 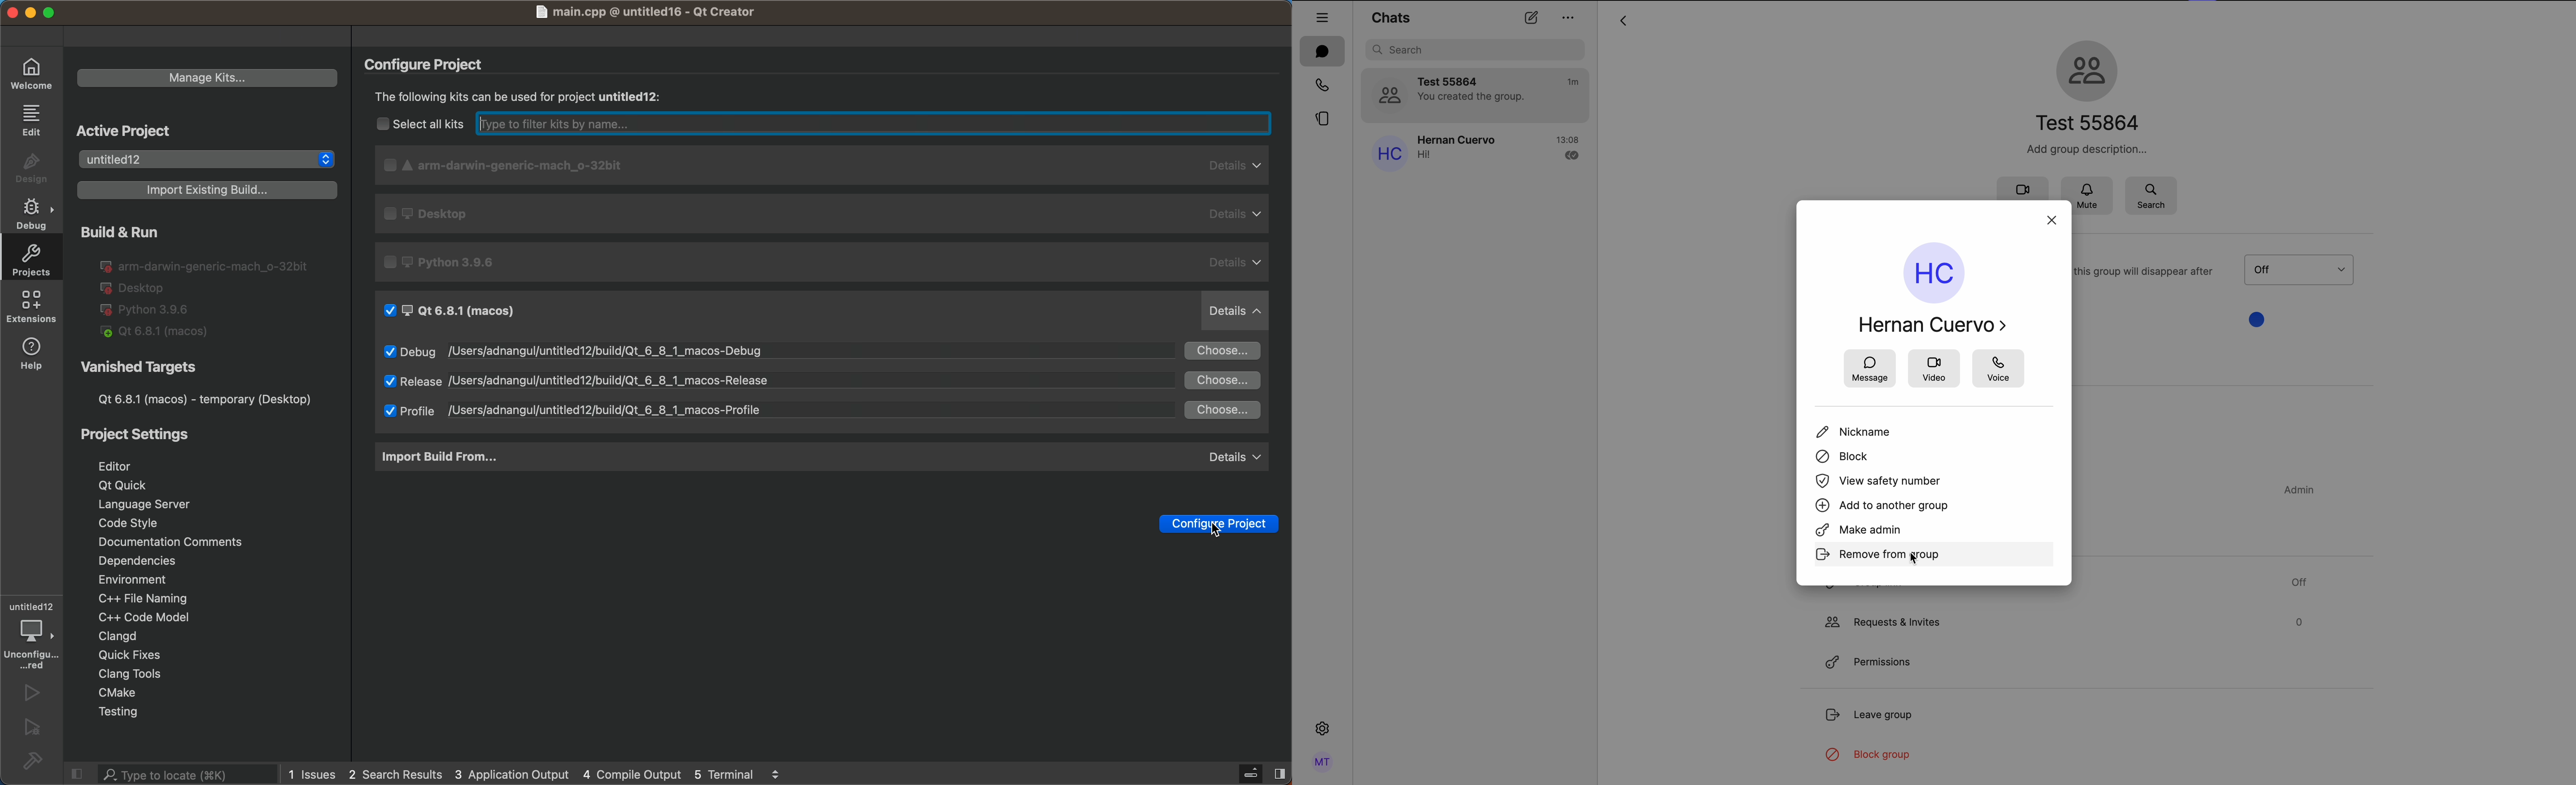 I want to click on request & invites, so click(x=2063, y=622).